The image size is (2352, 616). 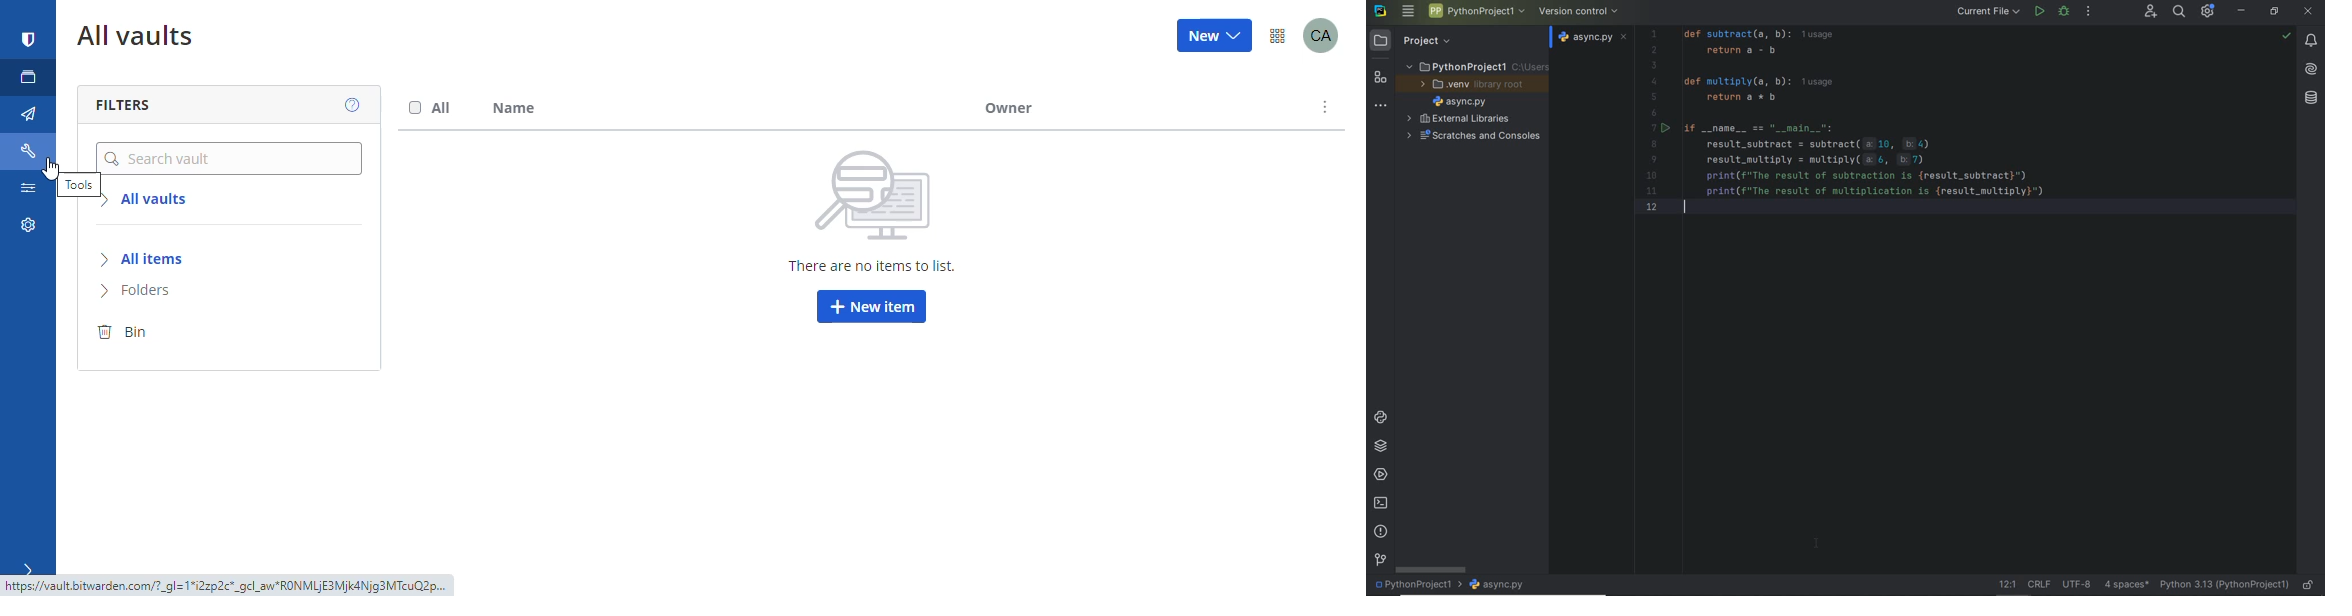 What do you see at coordinates (25, 568) in the screenshot?
I see `expand` at bounding box center [25, 568].